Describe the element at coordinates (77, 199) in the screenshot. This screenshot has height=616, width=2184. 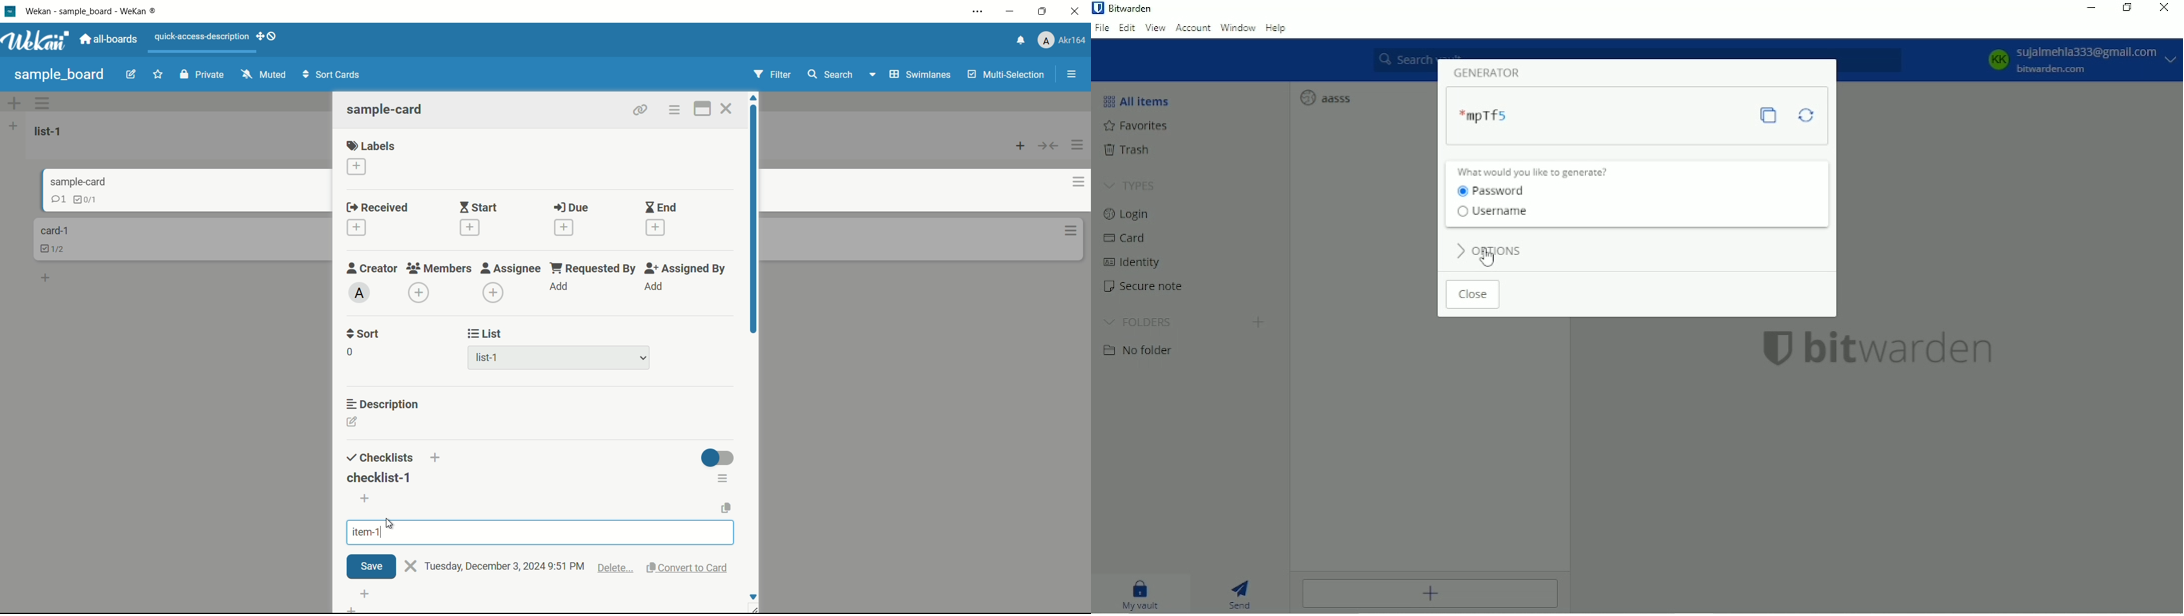
I see `checklist` at that location.